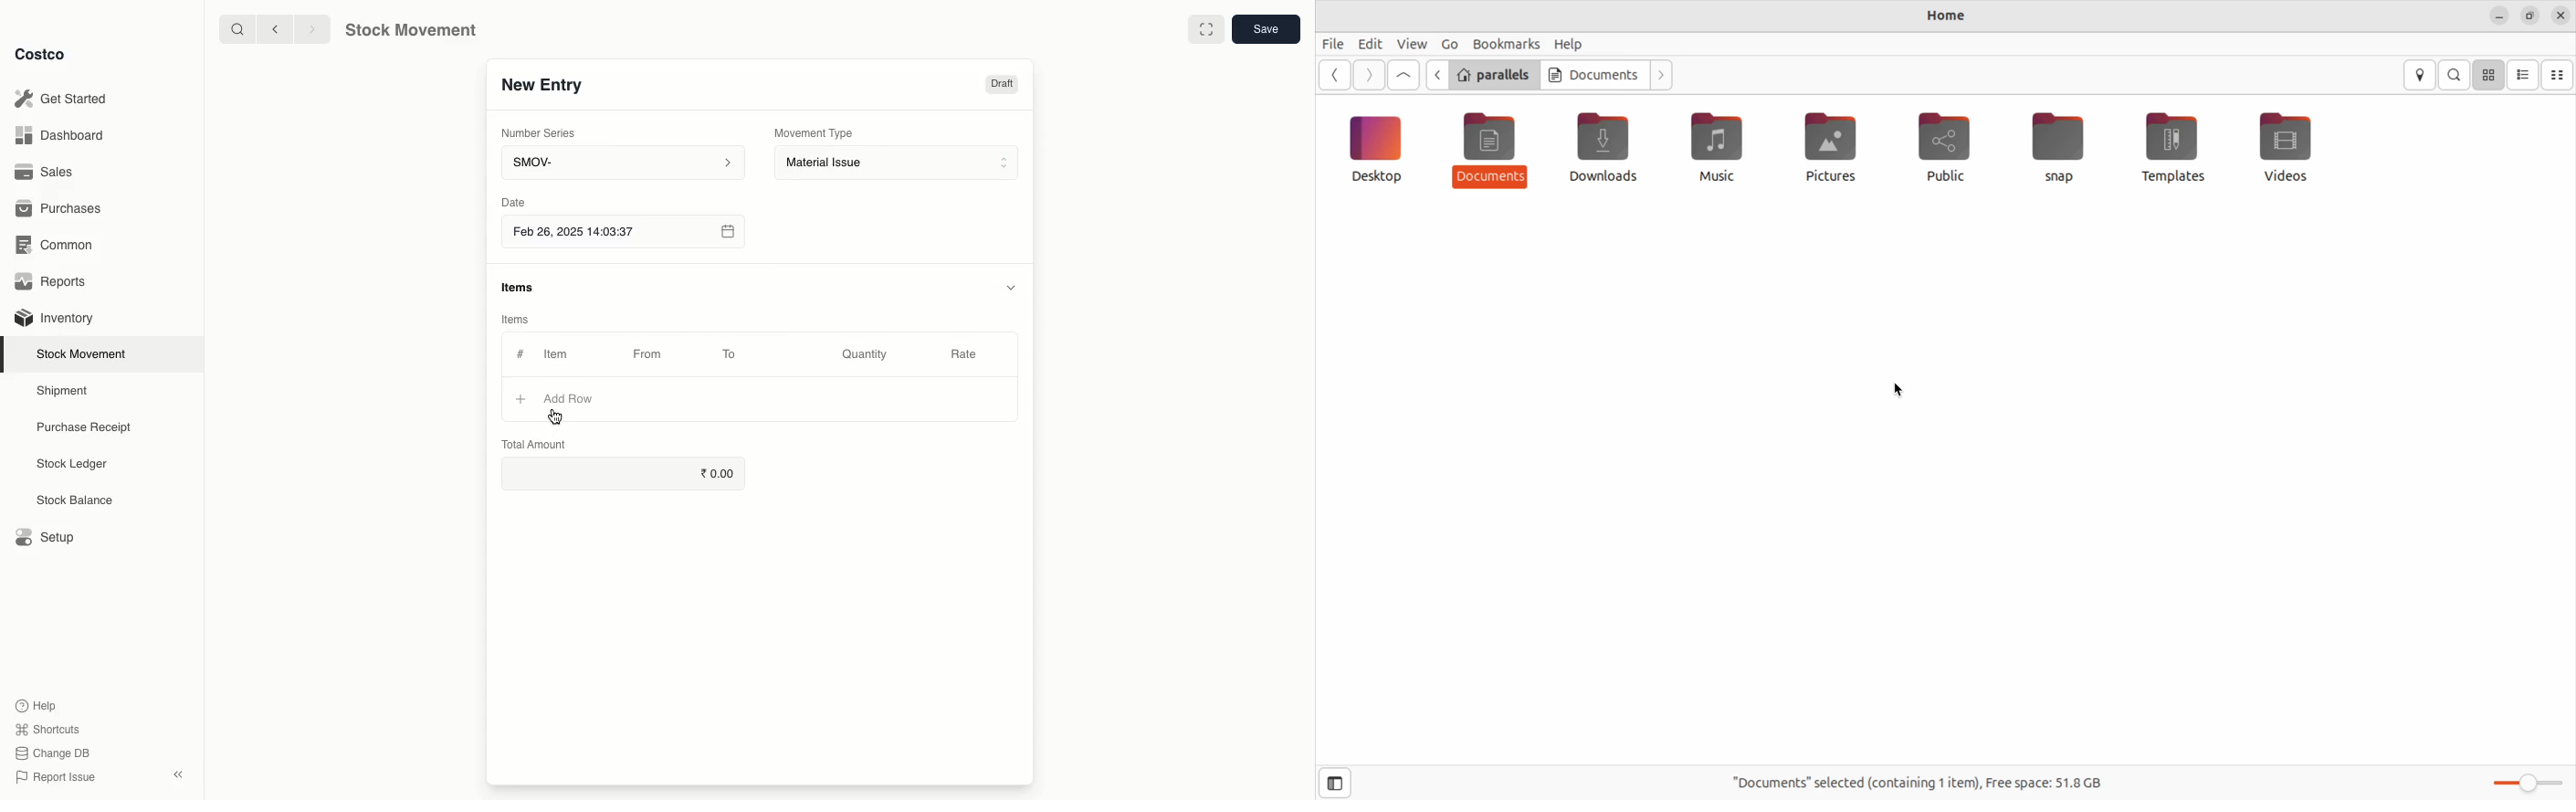 This screenshot has height=812, width=2576. I want to click on Draft, so click(1001, 86).